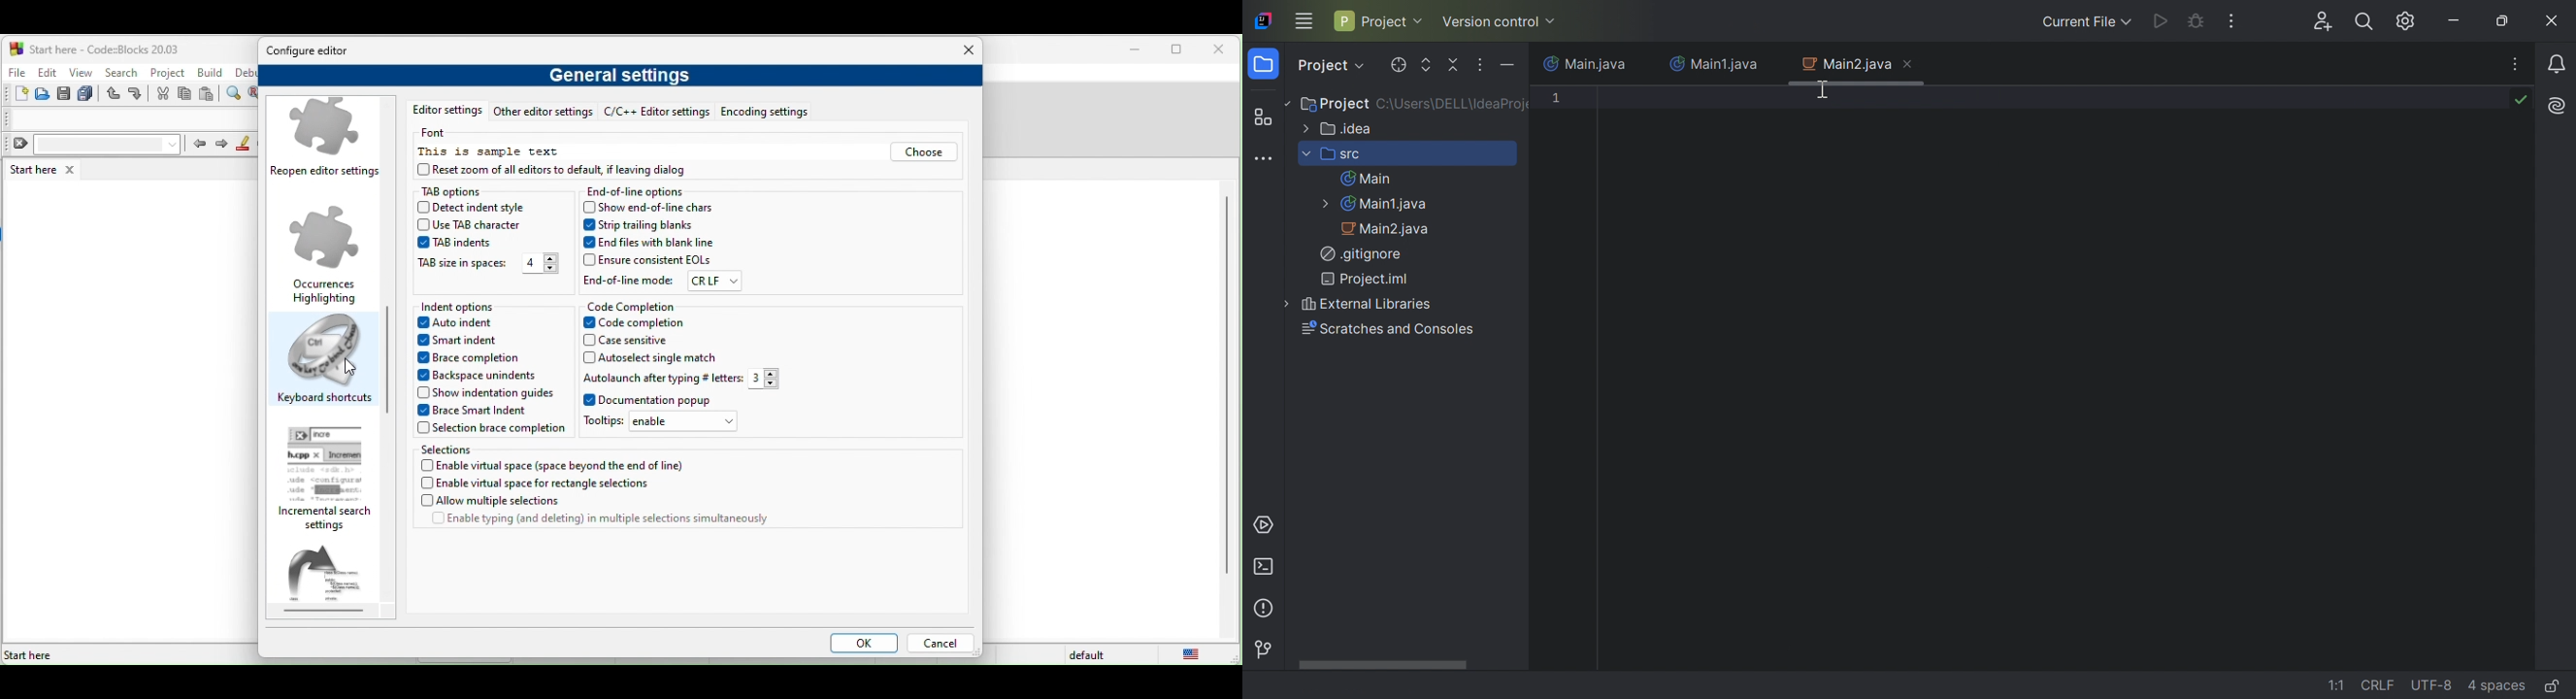 The image size is (2576, 700). Describe the element at coordinates (629, 280) in the screenshot. I see `end of line mode` at that location.